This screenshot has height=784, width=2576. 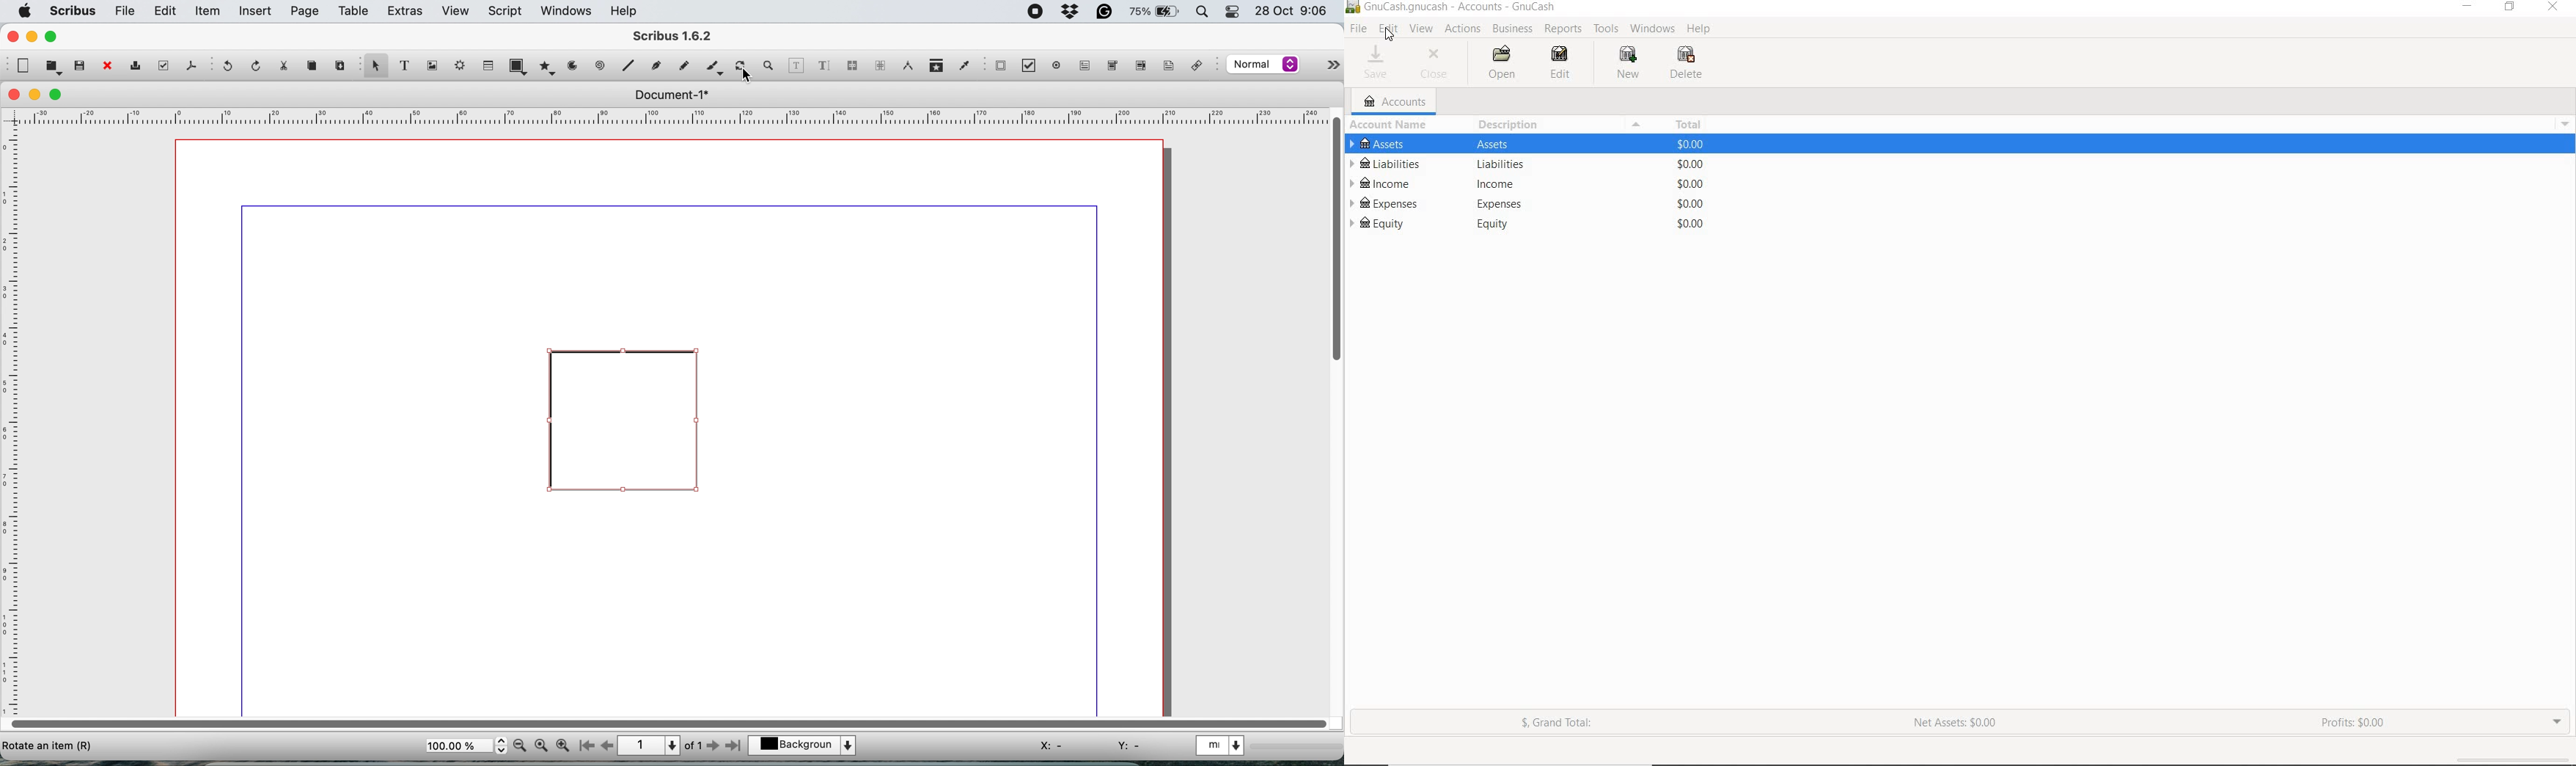 I want to click on file, so click(x=126, y=11).